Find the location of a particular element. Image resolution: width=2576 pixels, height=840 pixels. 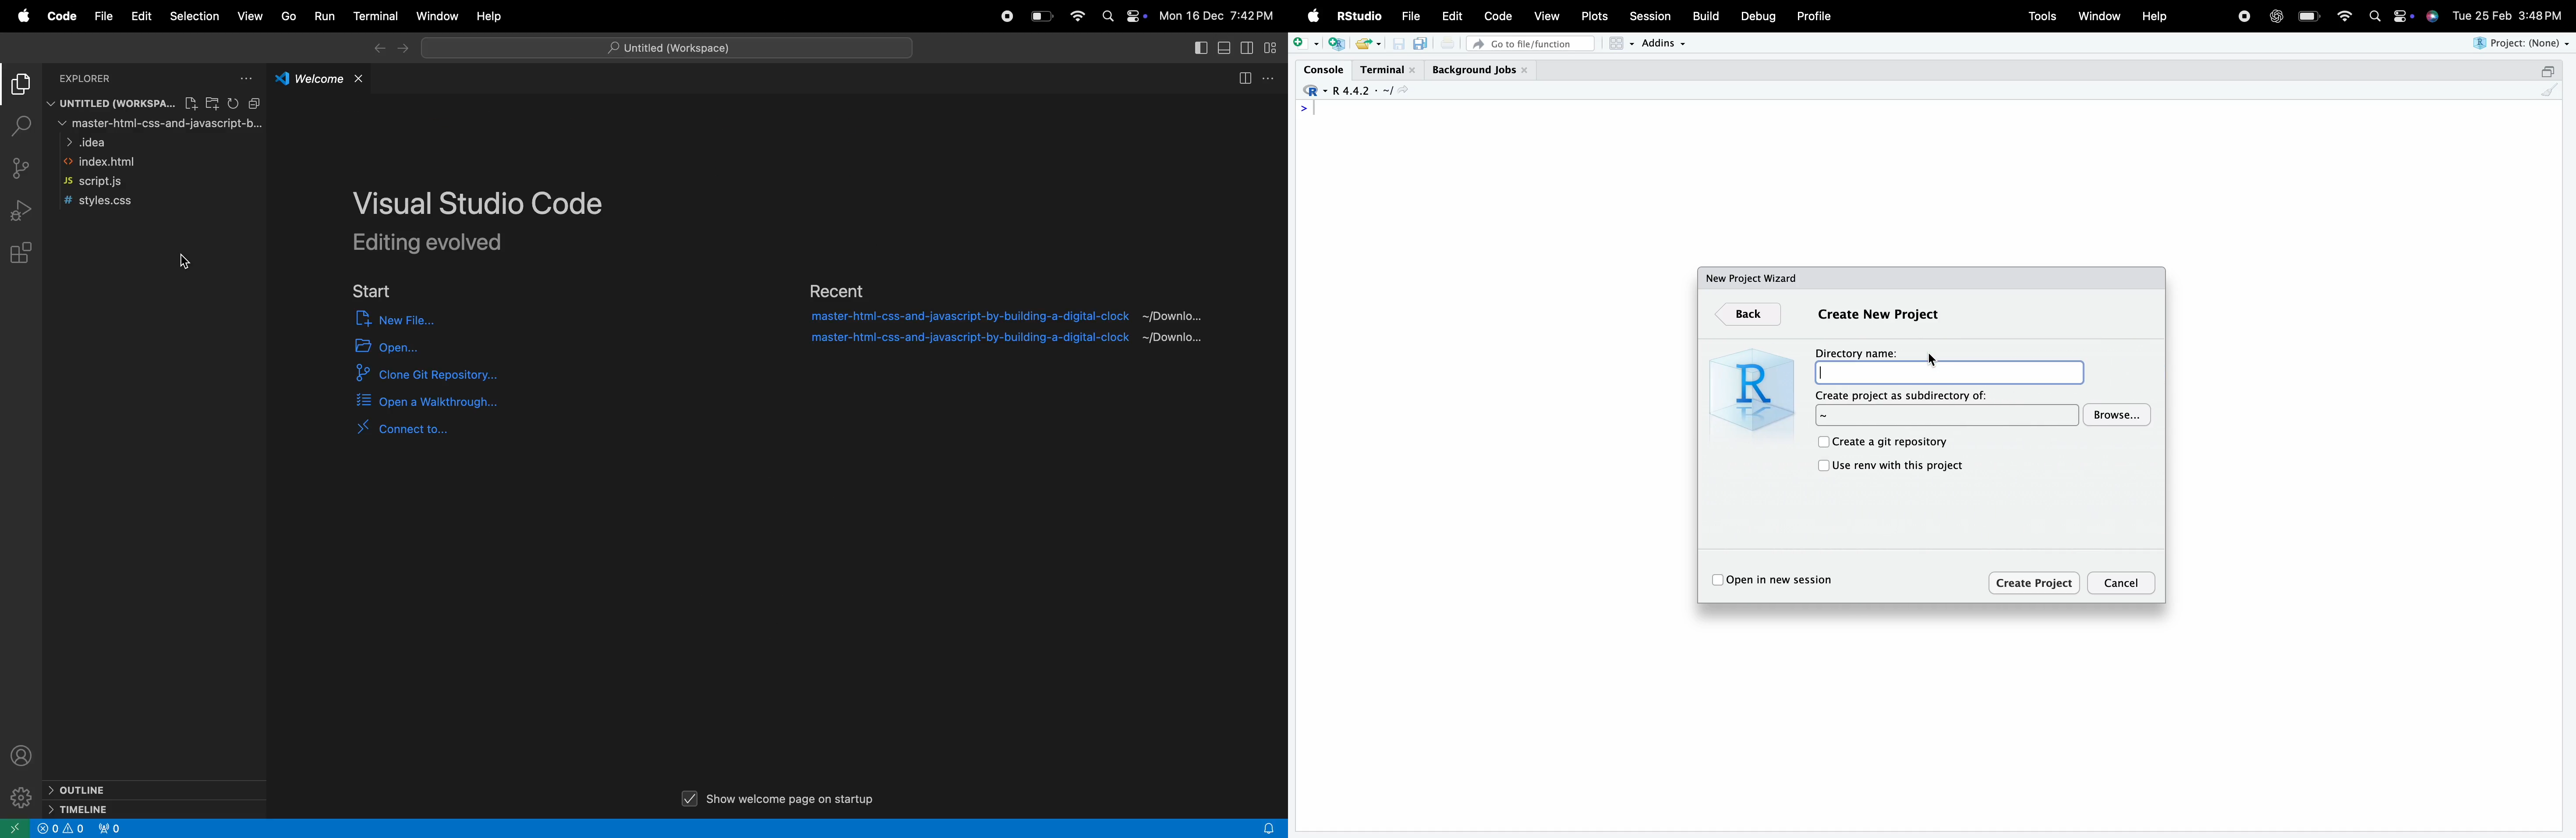

Save all open documents is located at coordinates (1421, 43).